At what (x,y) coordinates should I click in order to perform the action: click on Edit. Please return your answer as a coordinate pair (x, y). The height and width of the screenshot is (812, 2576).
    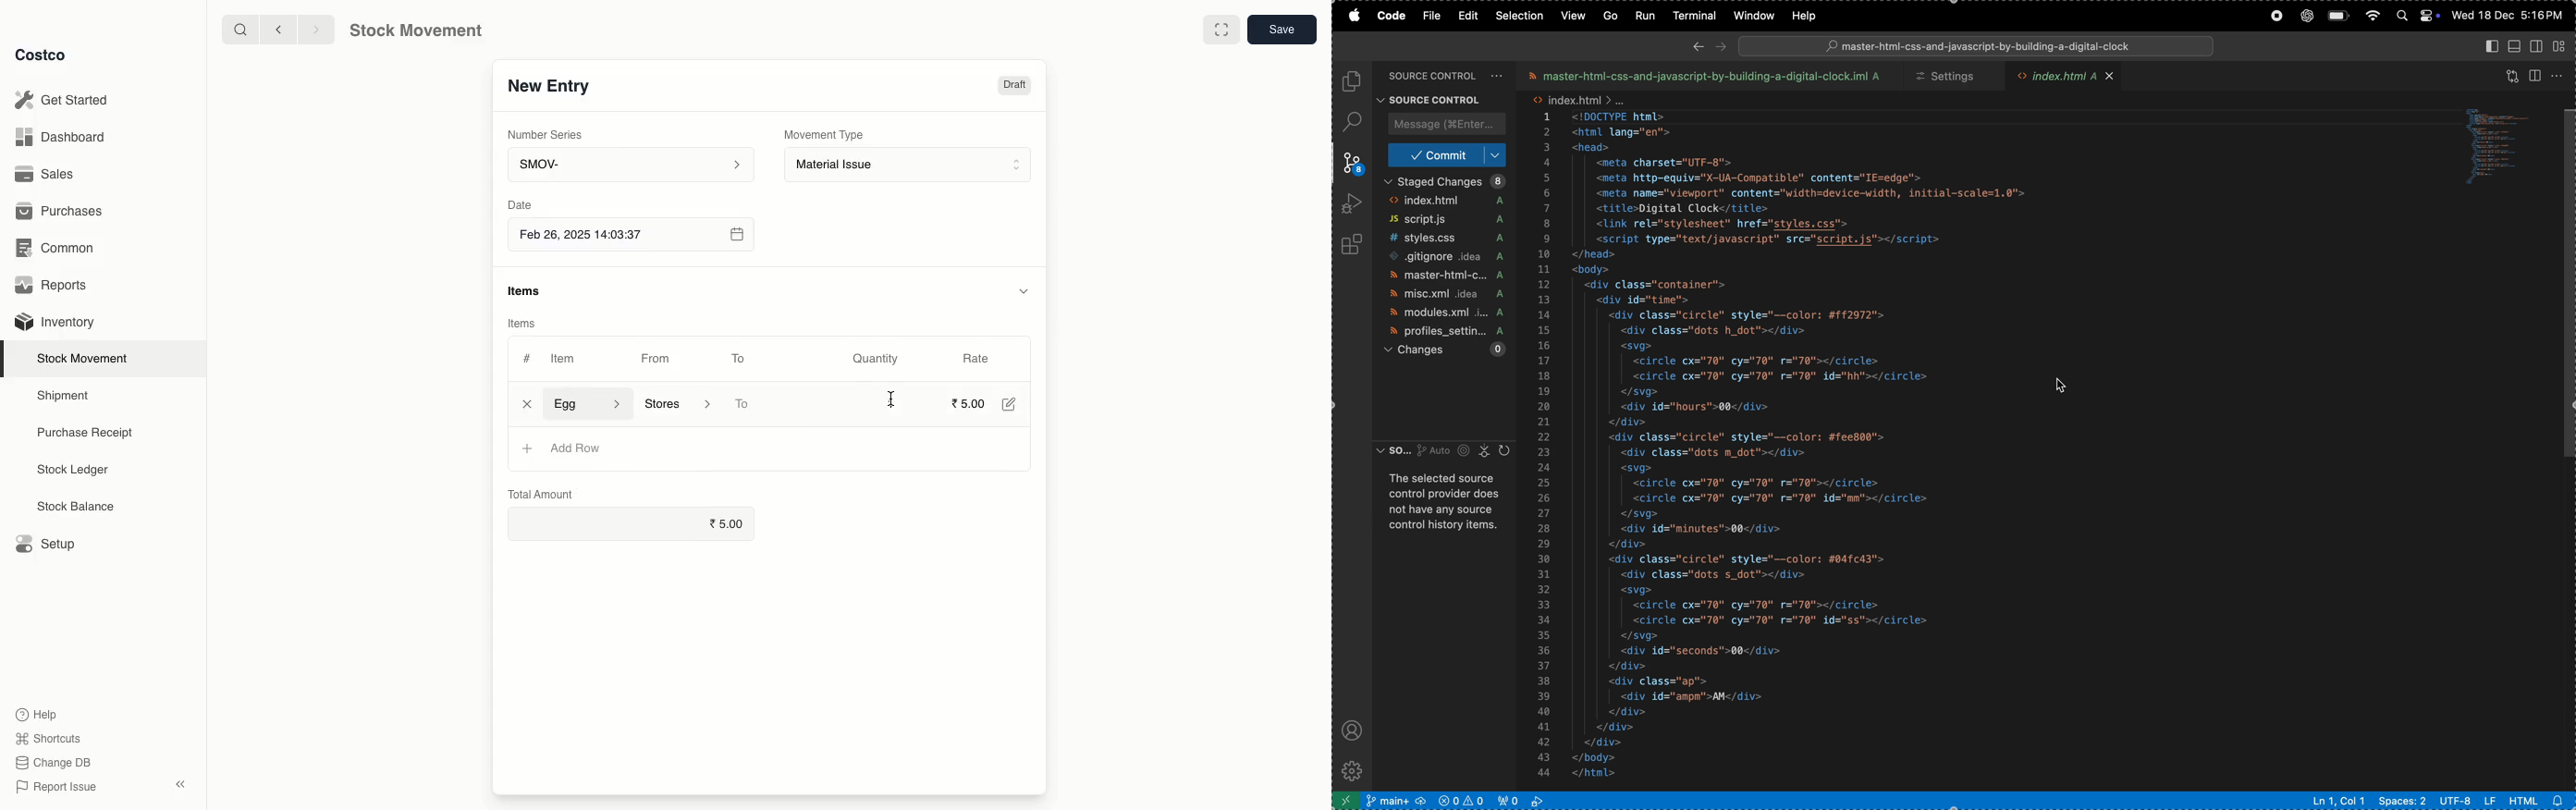
    Looking at the image, I should click on (1013, 406).